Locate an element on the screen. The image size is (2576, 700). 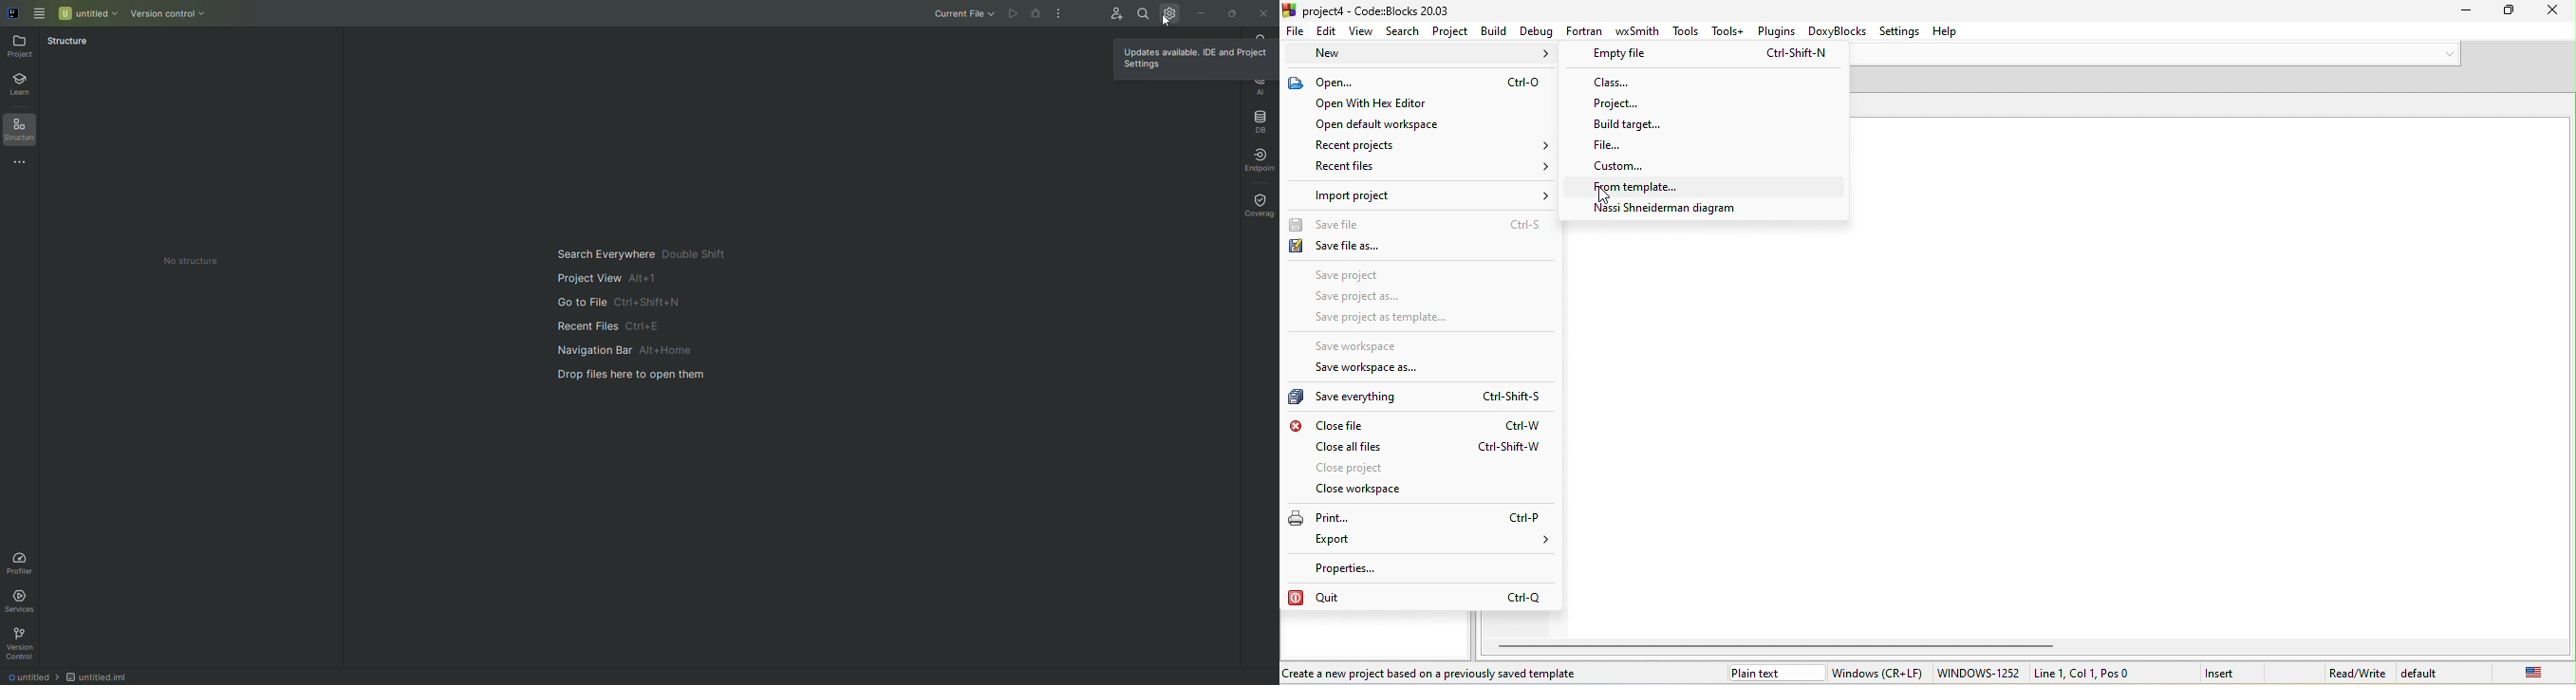
save workspace is located at coordinates (1375, 344).